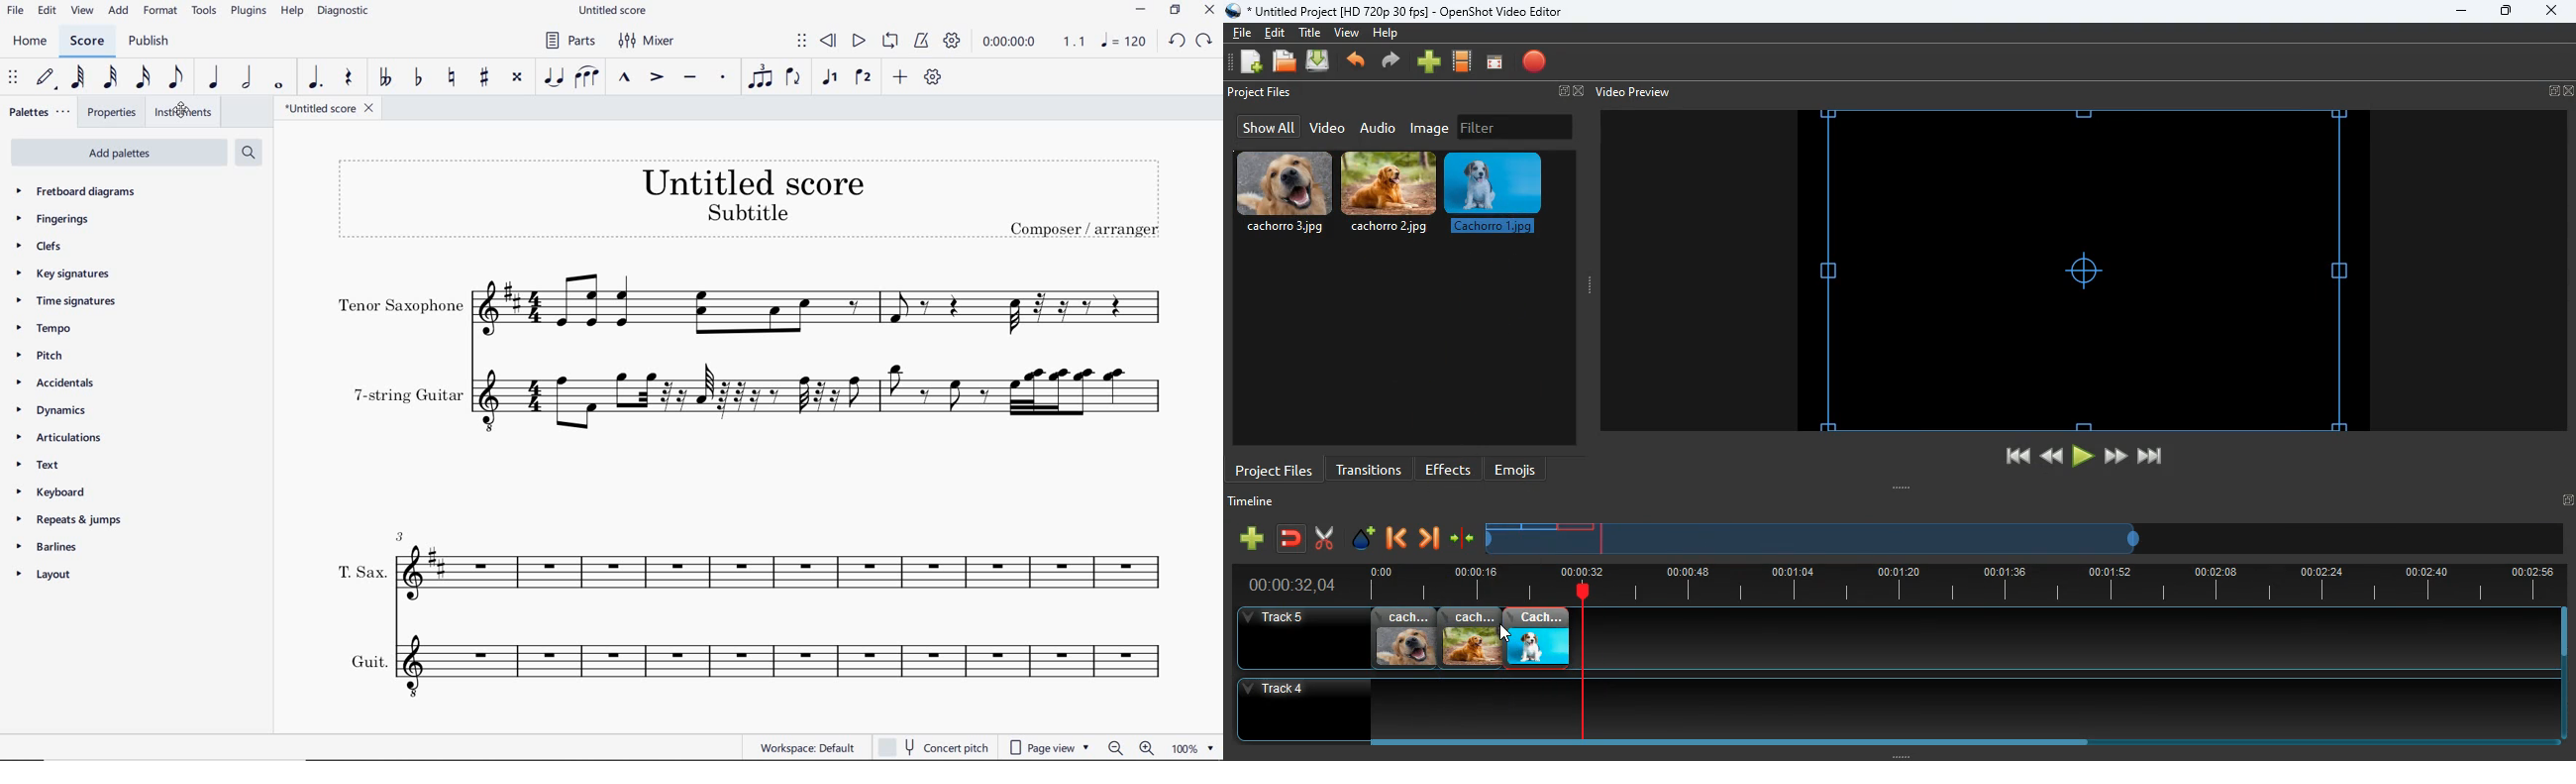  What do you see at coordinates (15, 9) in the screenshot?
I see `FILE` at bounding box center [15, 9].